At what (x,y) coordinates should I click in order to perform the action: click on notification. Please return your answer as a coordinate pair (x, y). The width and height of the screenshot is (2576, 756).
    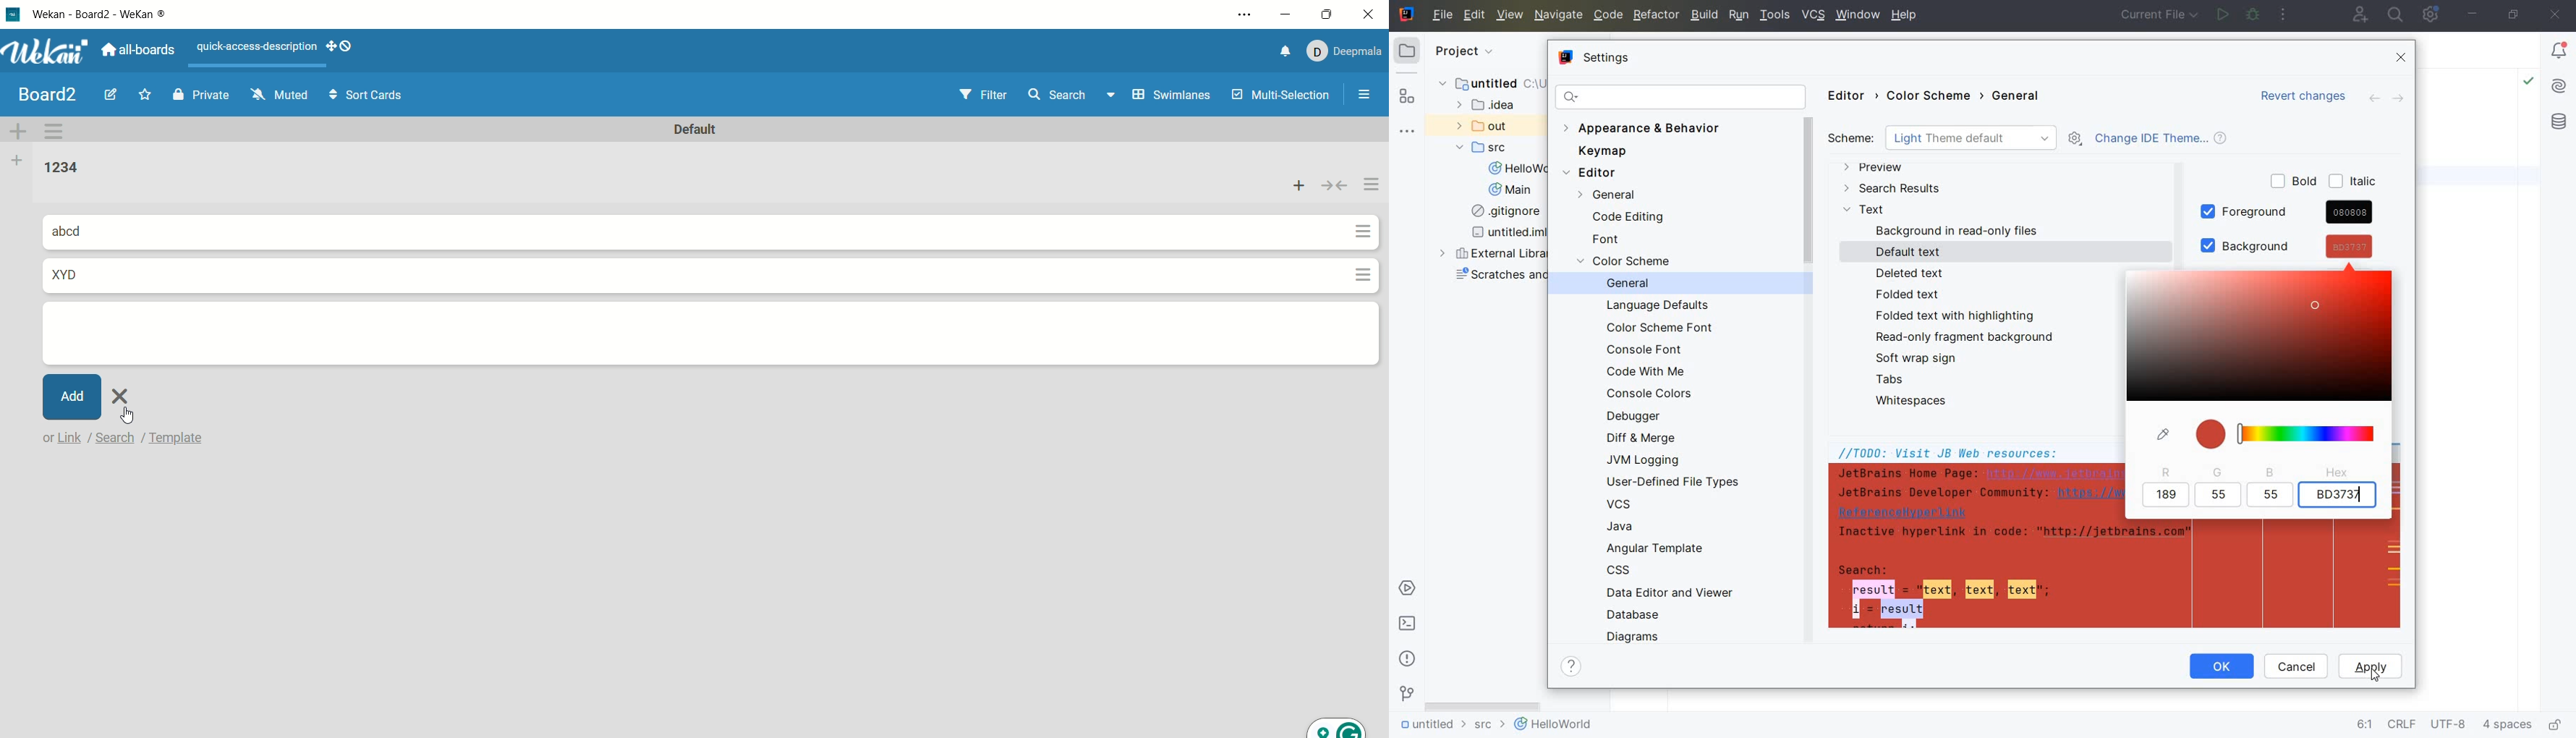
    Looking at the image, I should click on (1280, 51).